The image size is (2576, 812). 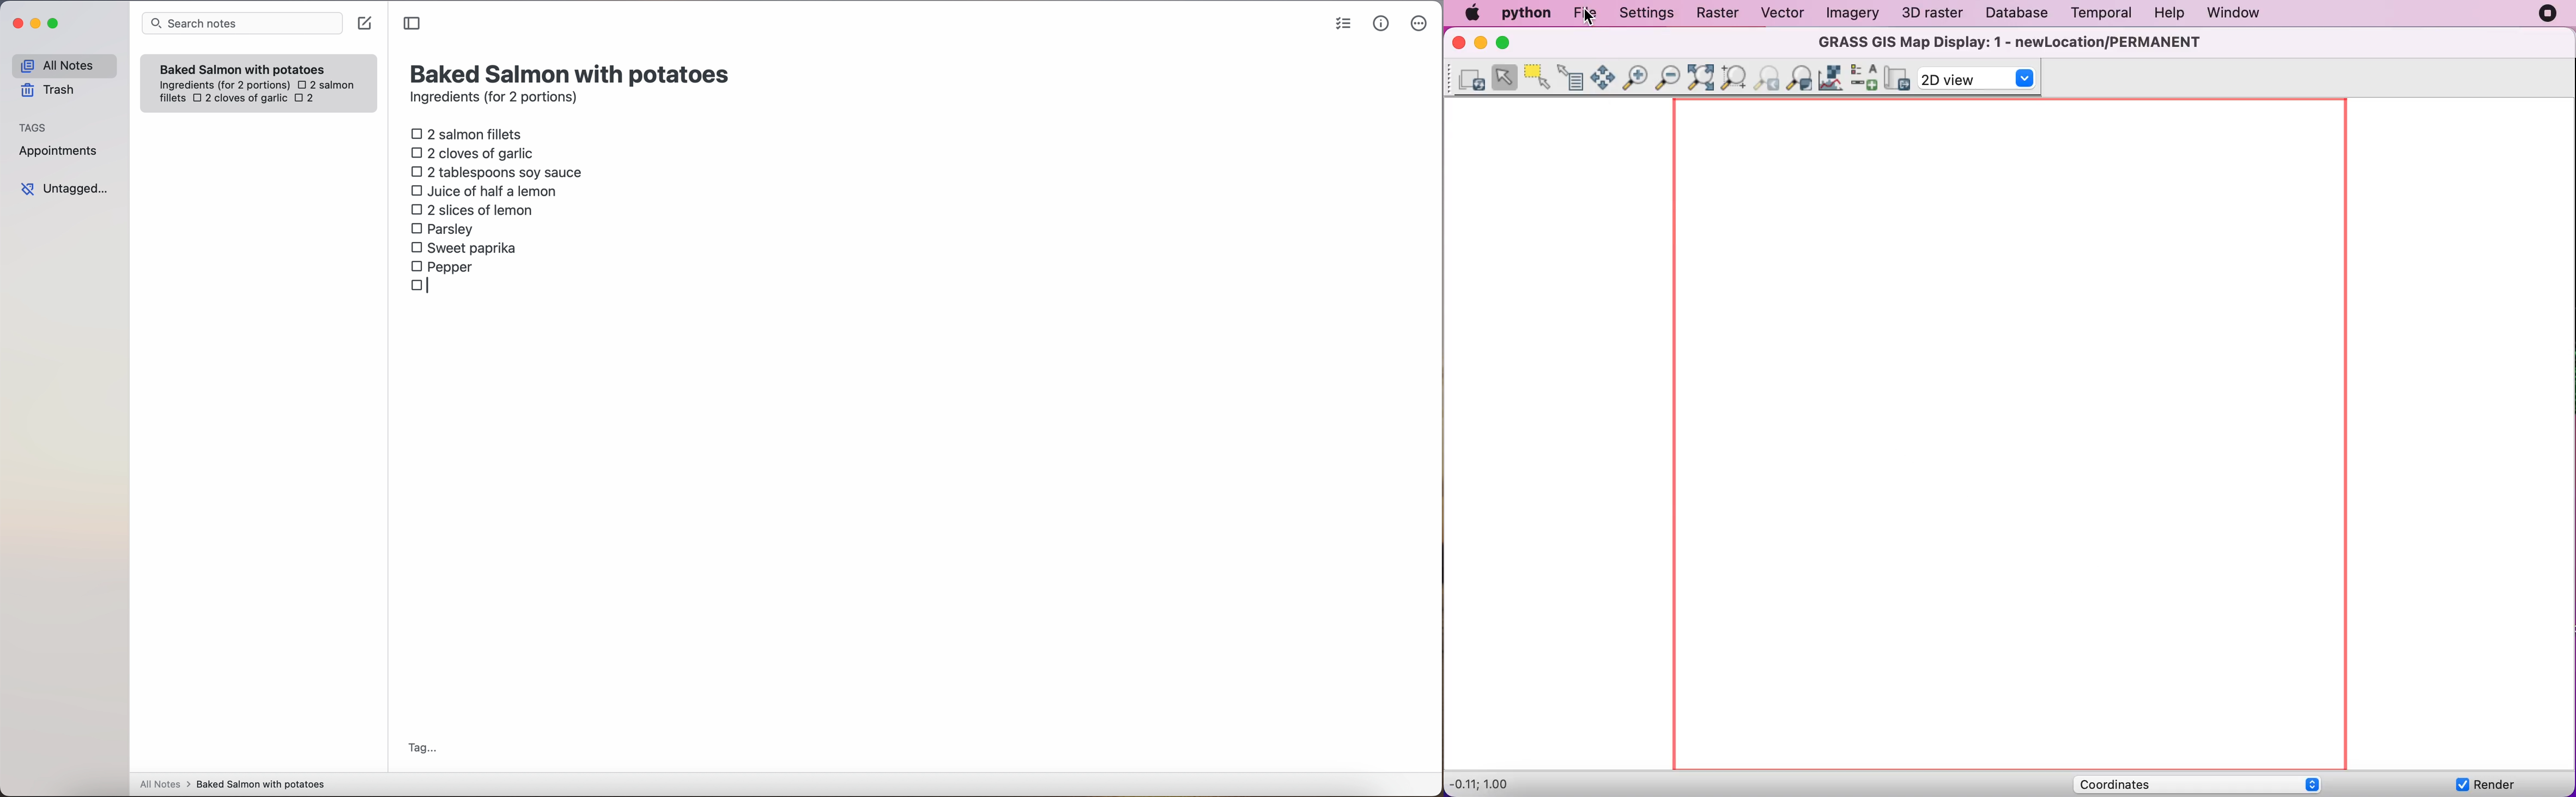 What do you see at coordinates (55, 23) in the screenshot?
I see `maximize` at bounding box center [55, 23].